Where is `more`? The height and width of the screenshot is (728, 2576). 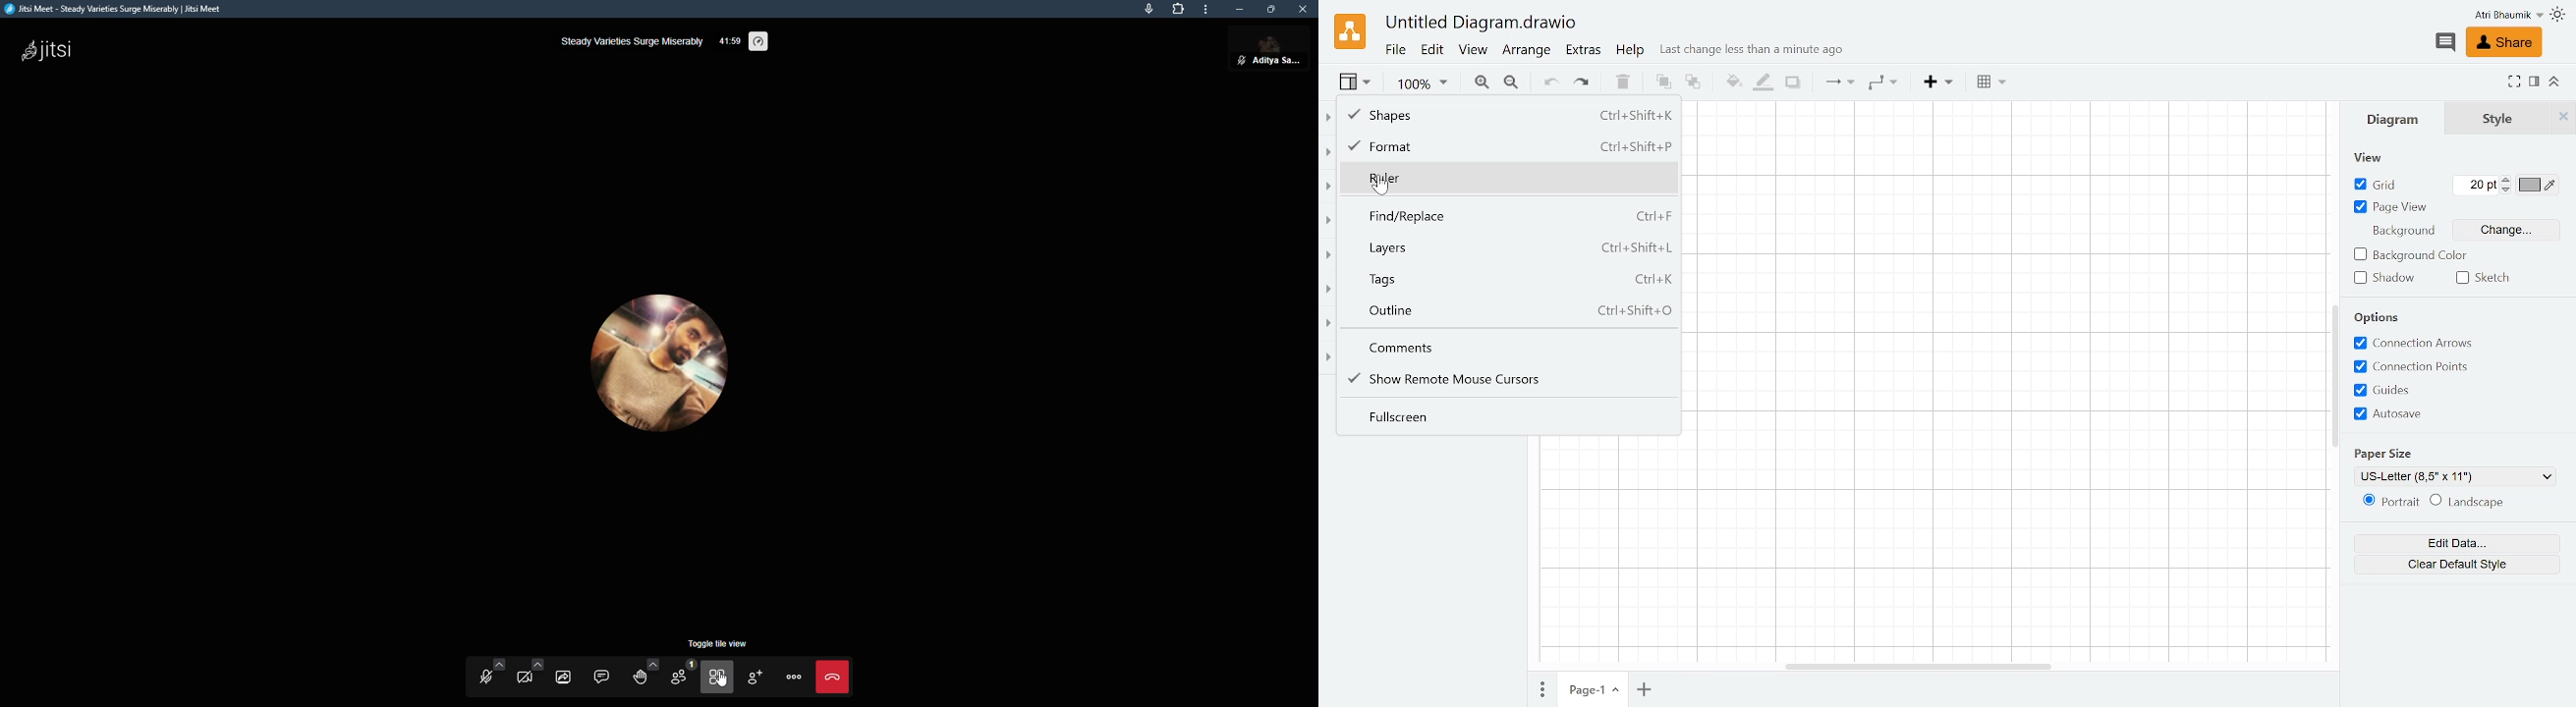 more is located at coordinates (1209, 10).